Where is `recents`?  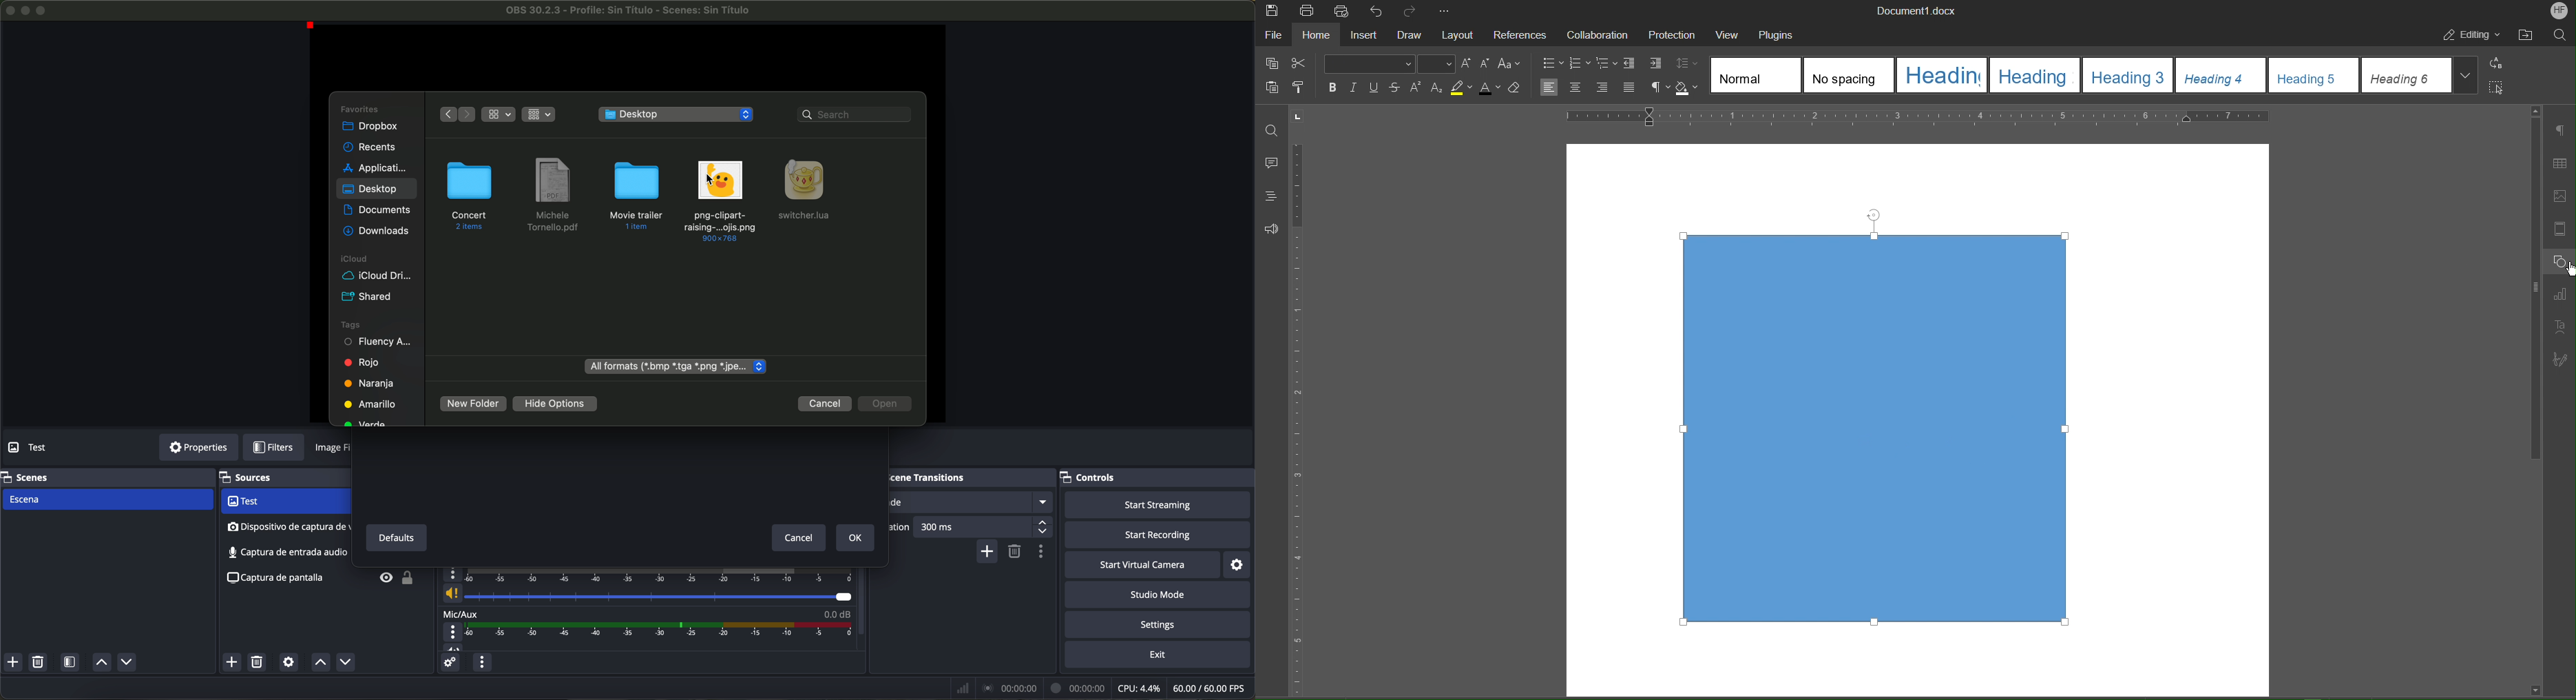 recents is located at coordinates (369, 147).